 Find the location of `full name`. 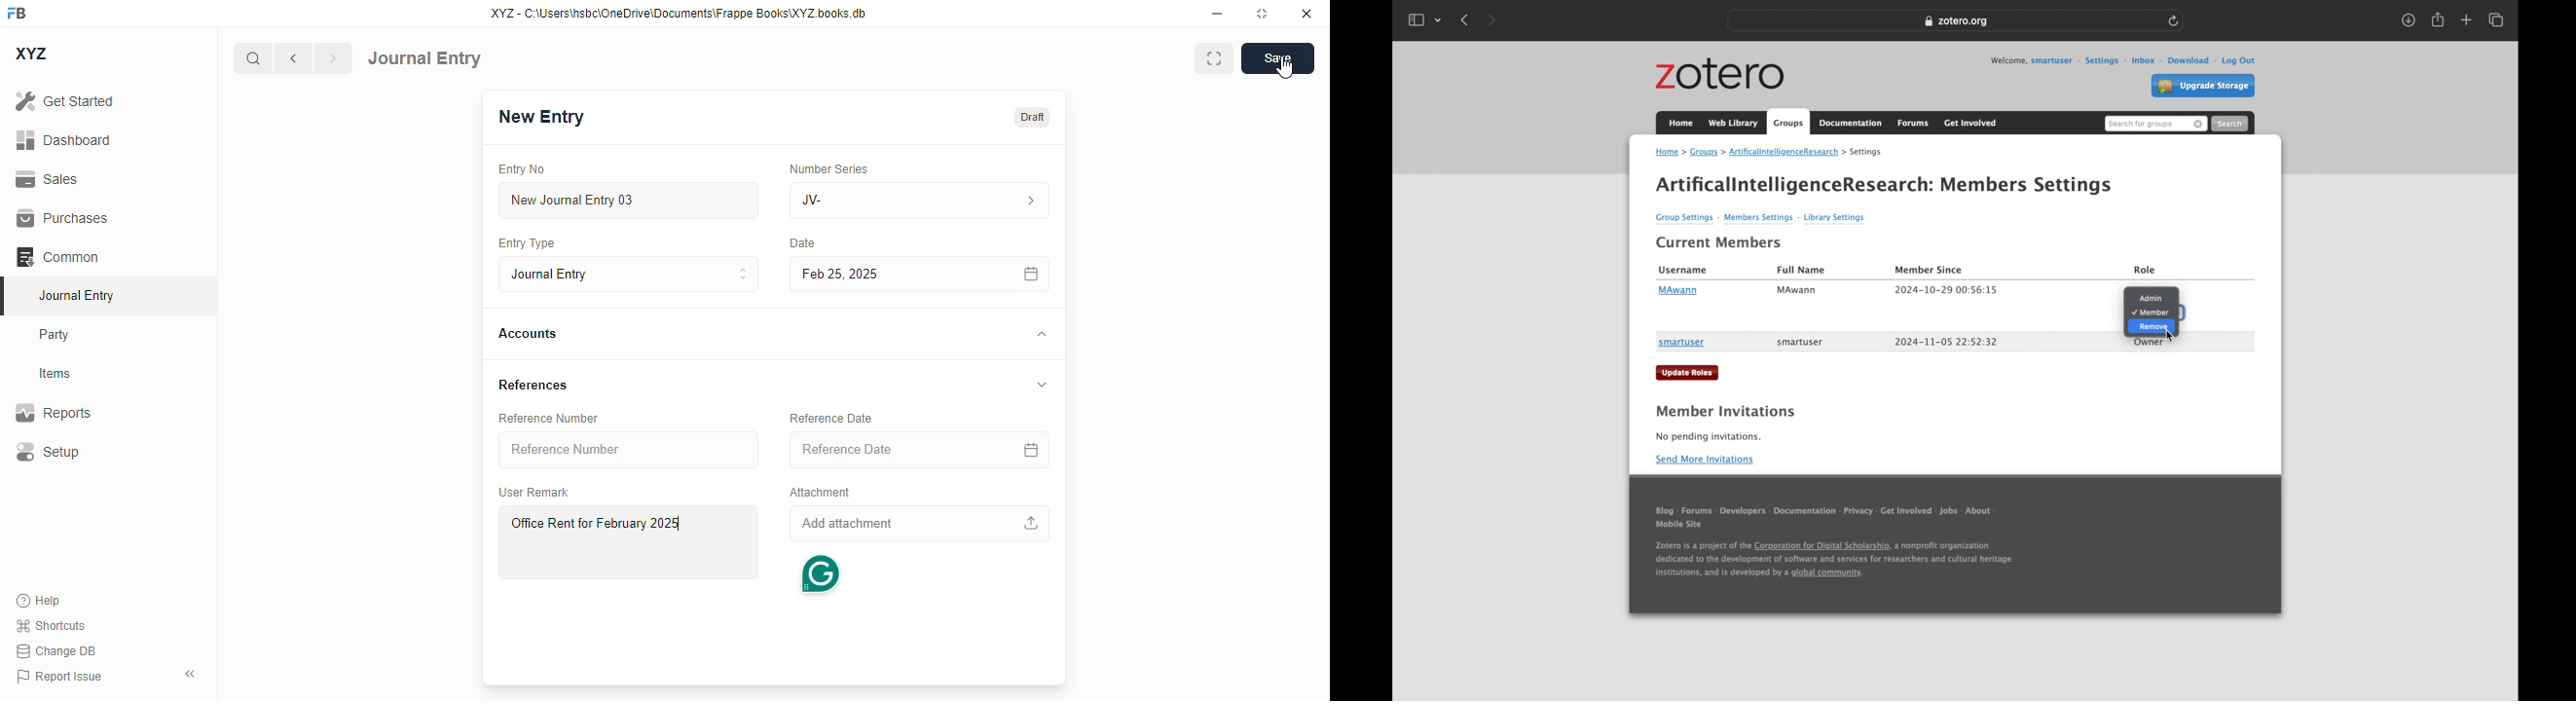

full name is located at coordinates (1802, 269).